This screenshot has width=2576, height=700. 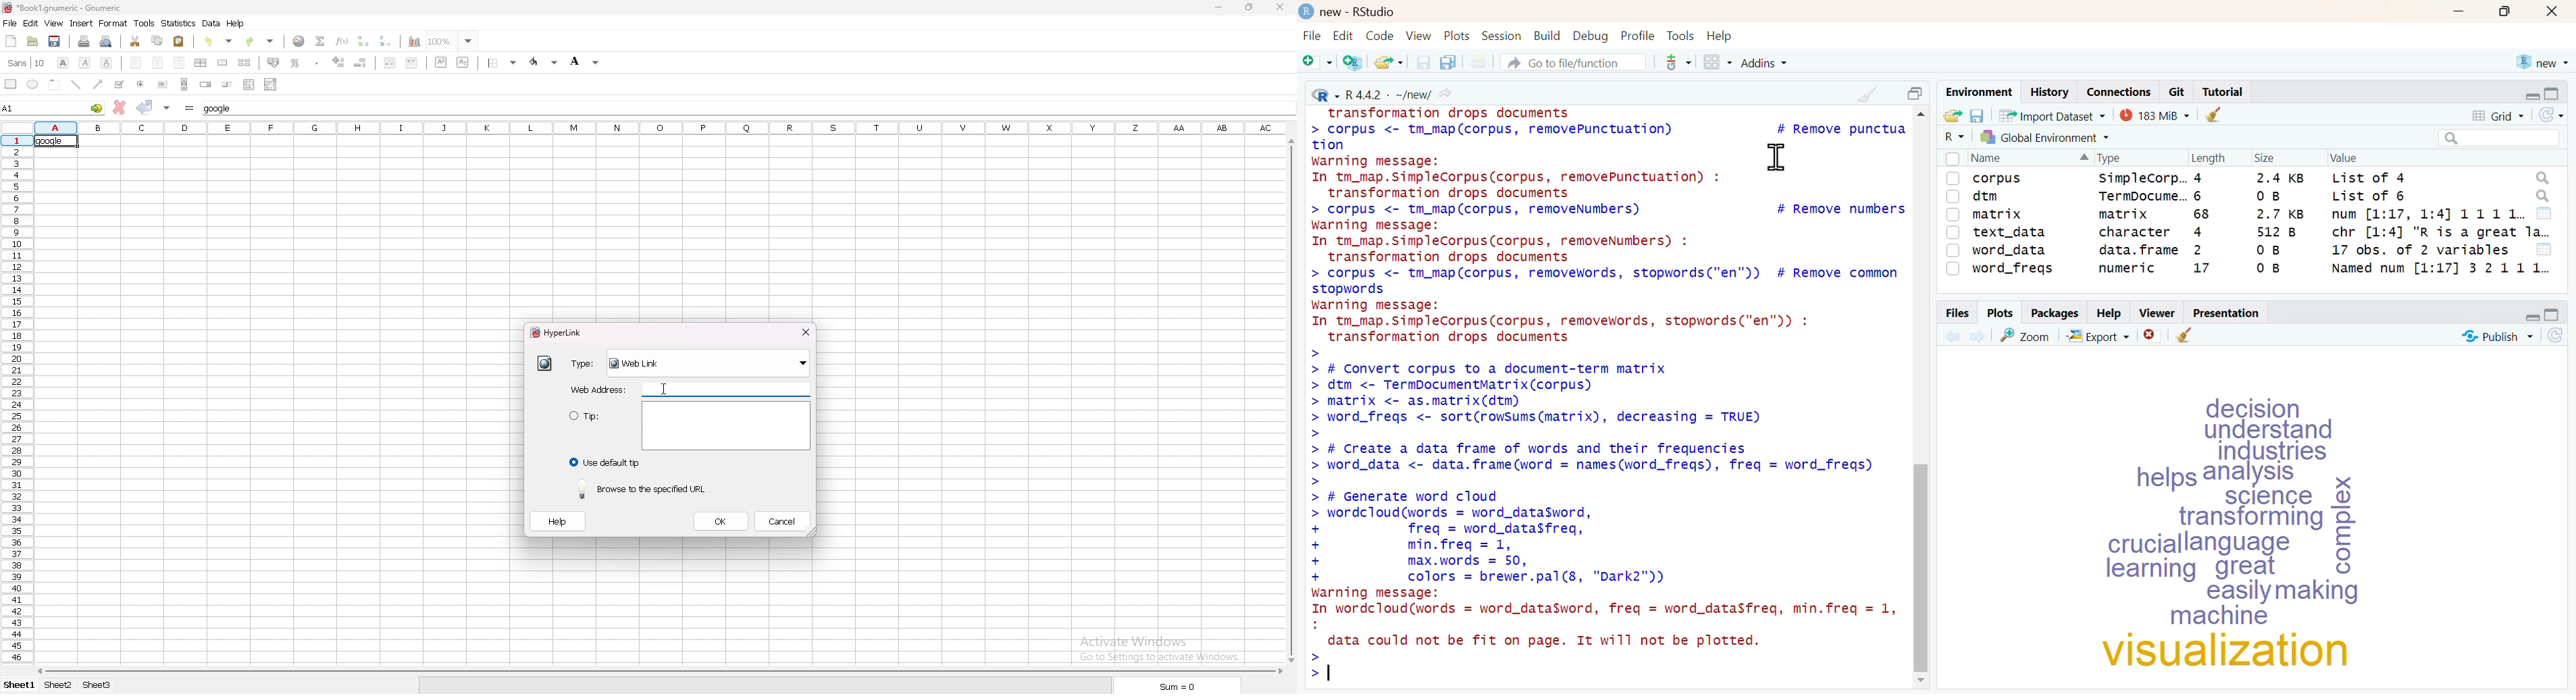 I want to click on scroll up, so click(x=1920, y=115).